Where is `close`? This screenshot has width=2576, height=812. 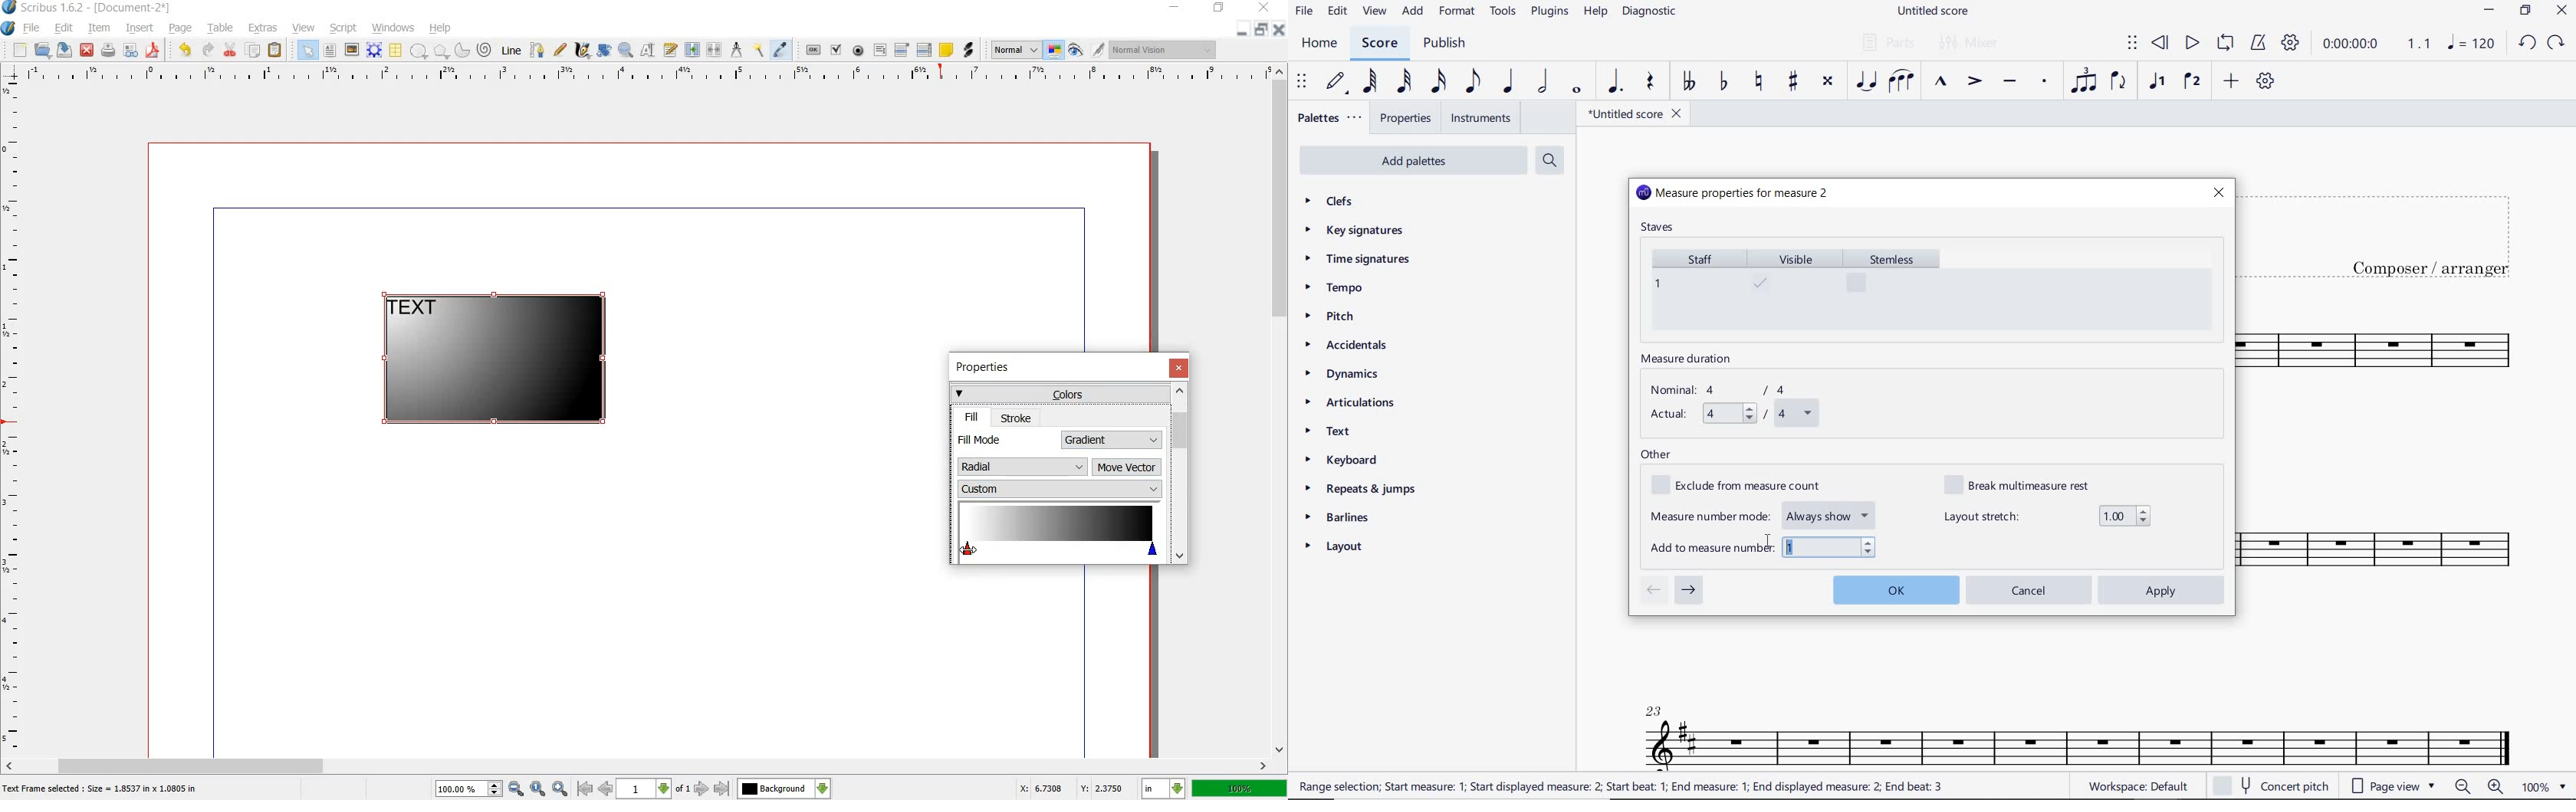
close is located at coordinates (1178, 368).